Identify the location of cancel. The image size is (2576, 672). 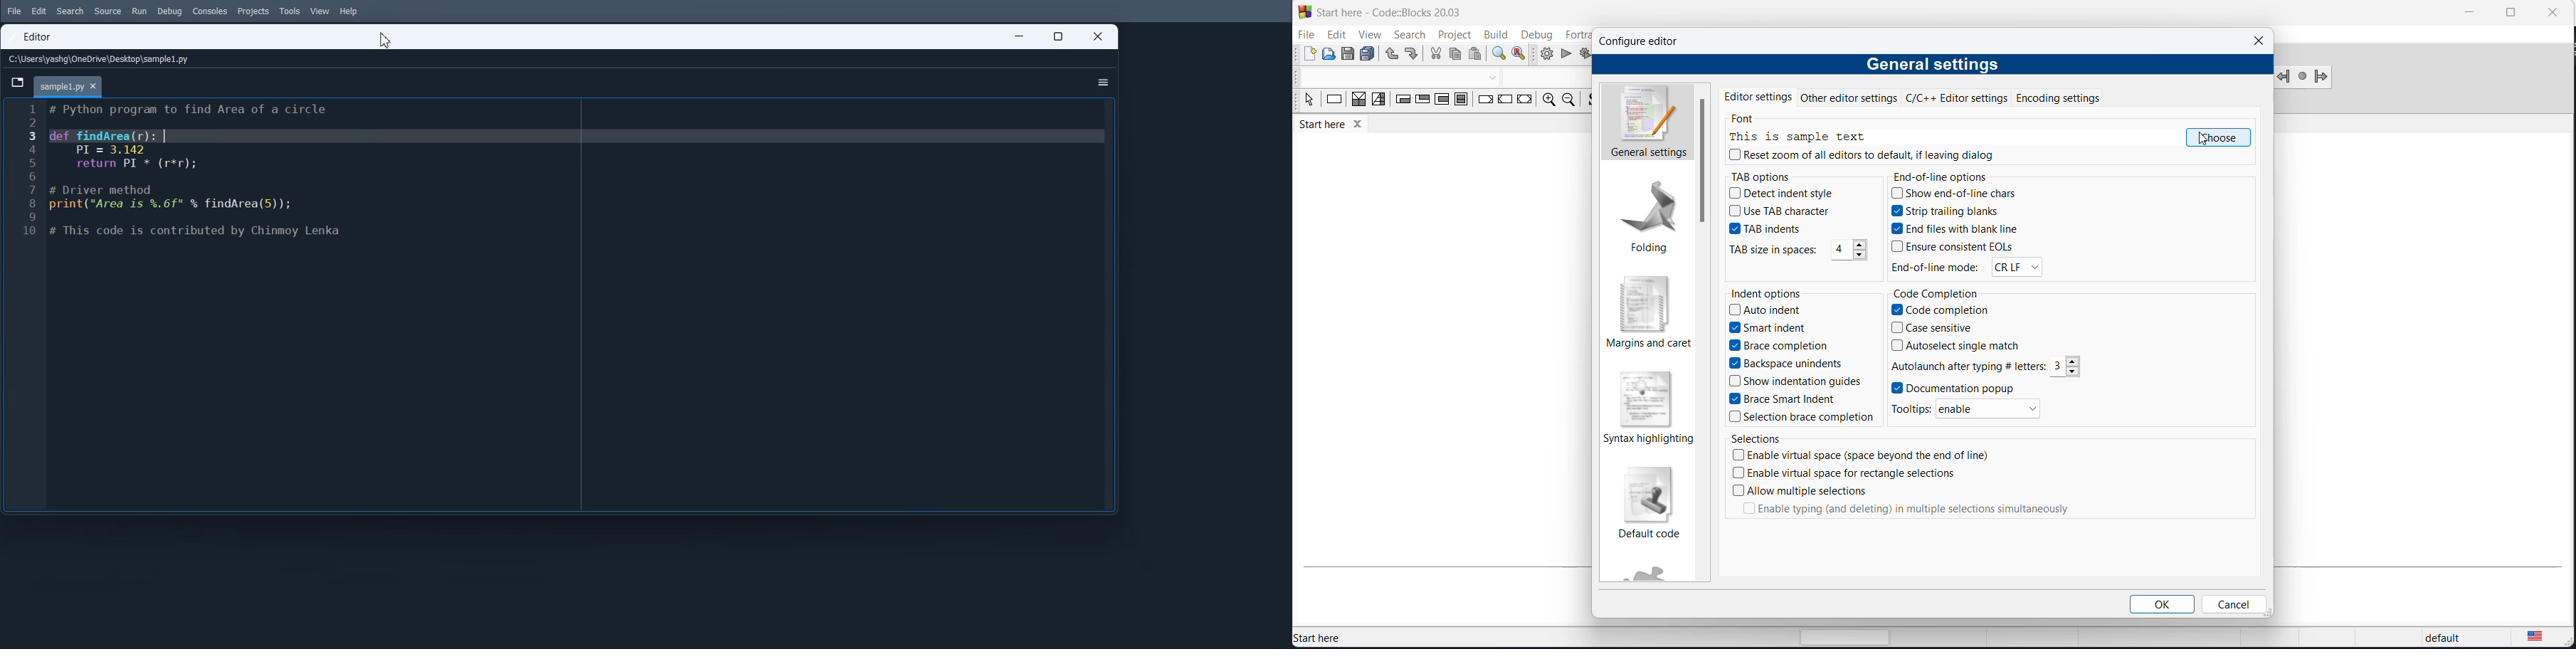
(2232, 604).